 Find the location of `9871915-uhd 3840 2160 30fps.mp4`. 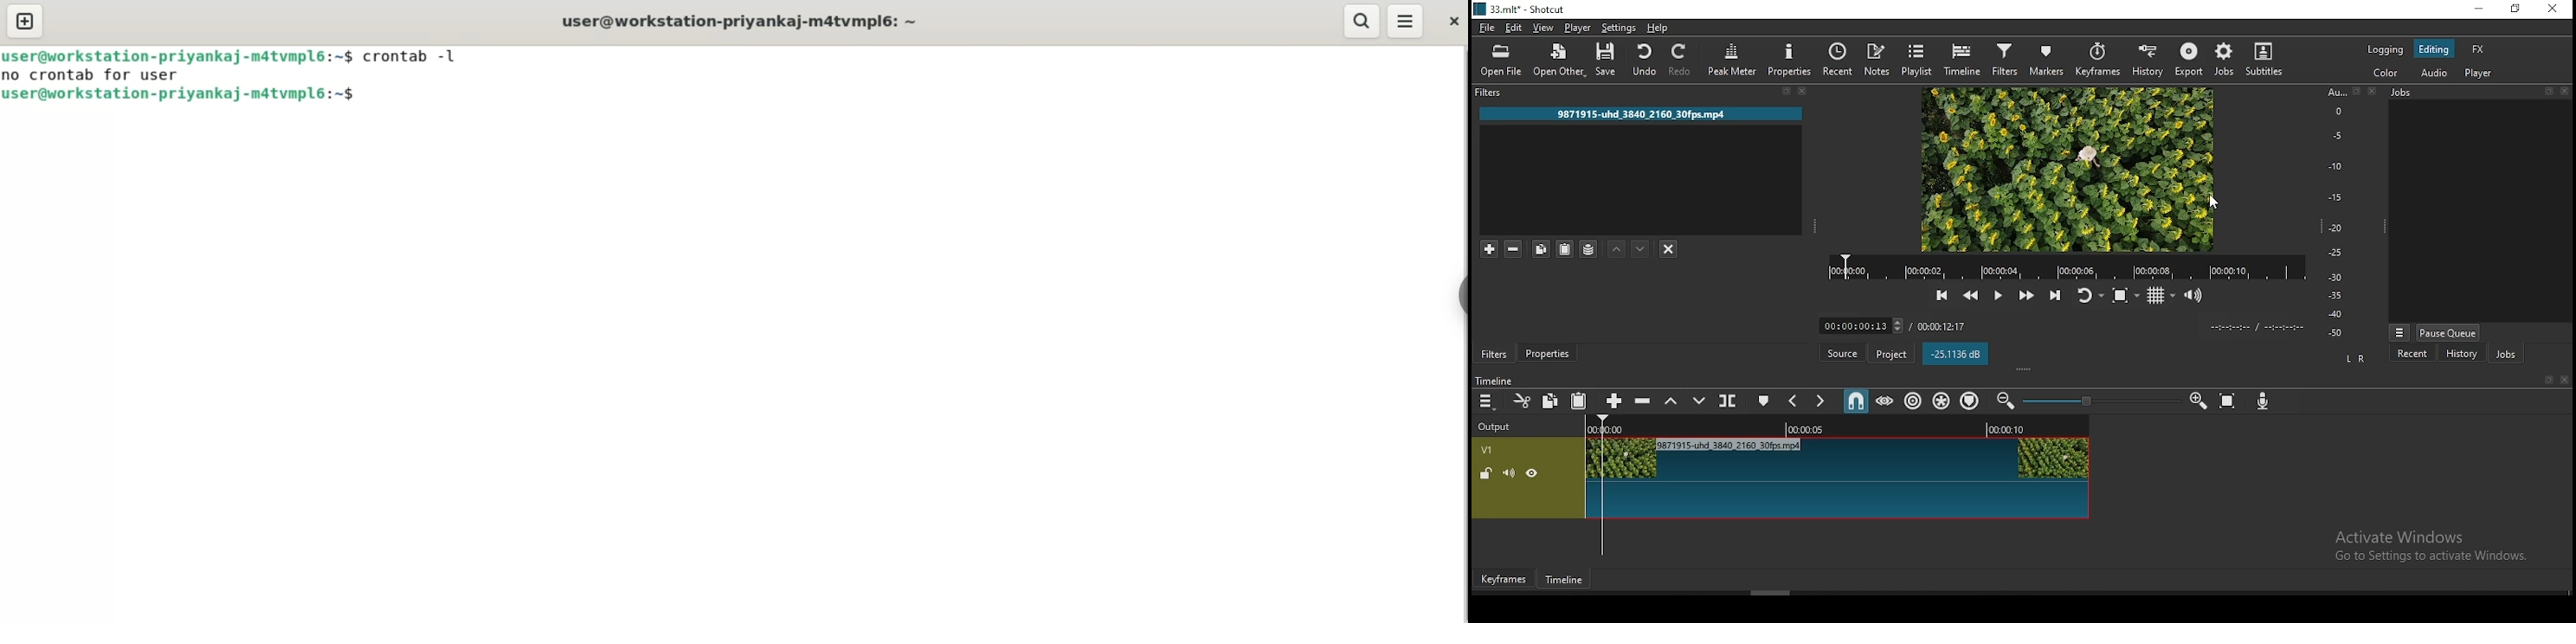

9871915-uhd 3840 2160 30fps.mp4 is located at coordinates (1637, 113).